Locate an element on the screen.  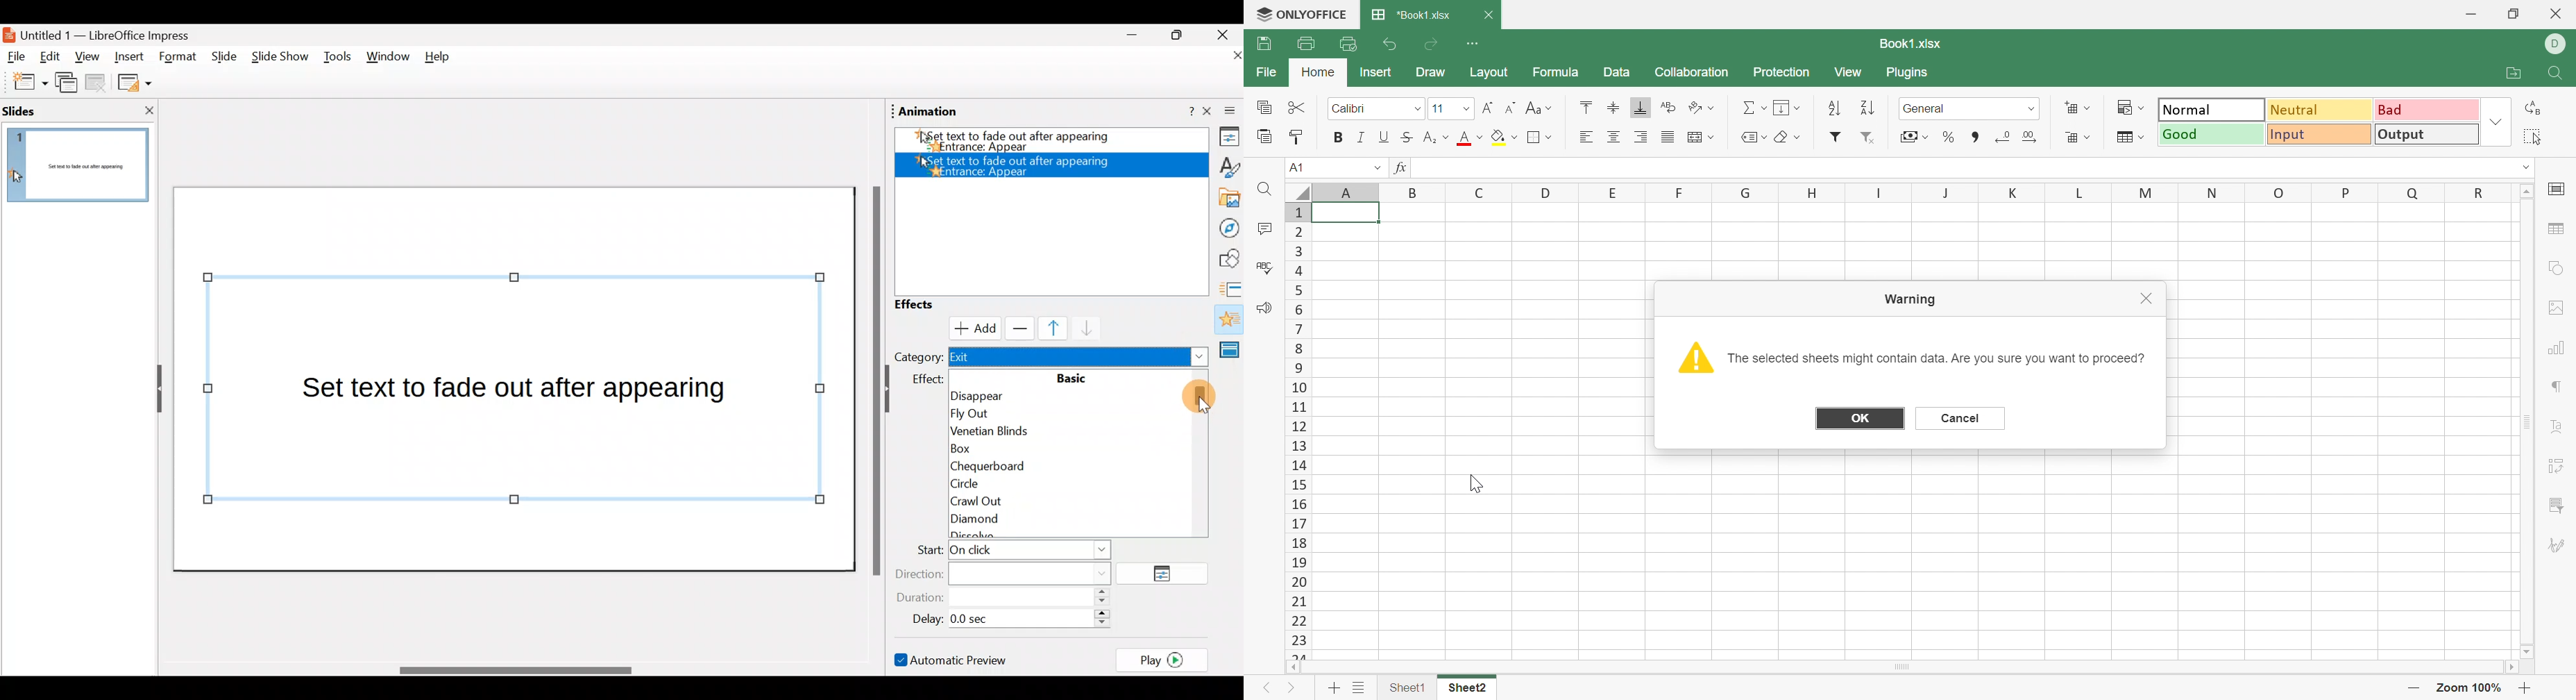
List of sheets is located at coordinates (1360, 685).